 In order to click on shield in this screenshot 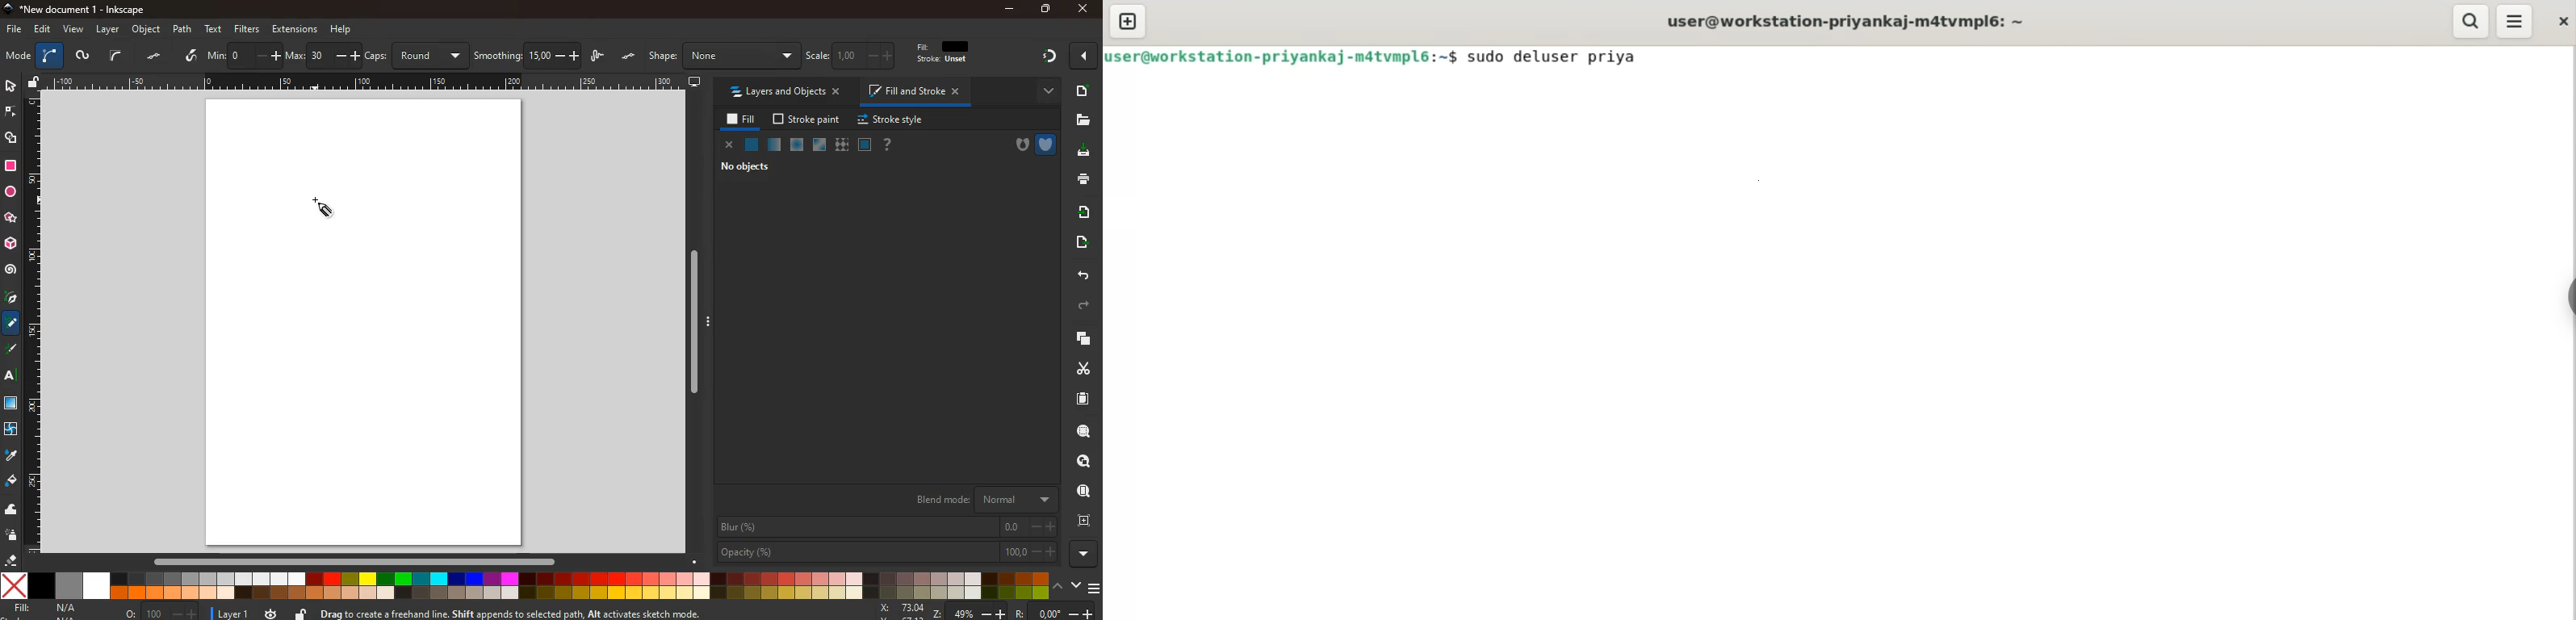, I will do `click(1047, 145)`.